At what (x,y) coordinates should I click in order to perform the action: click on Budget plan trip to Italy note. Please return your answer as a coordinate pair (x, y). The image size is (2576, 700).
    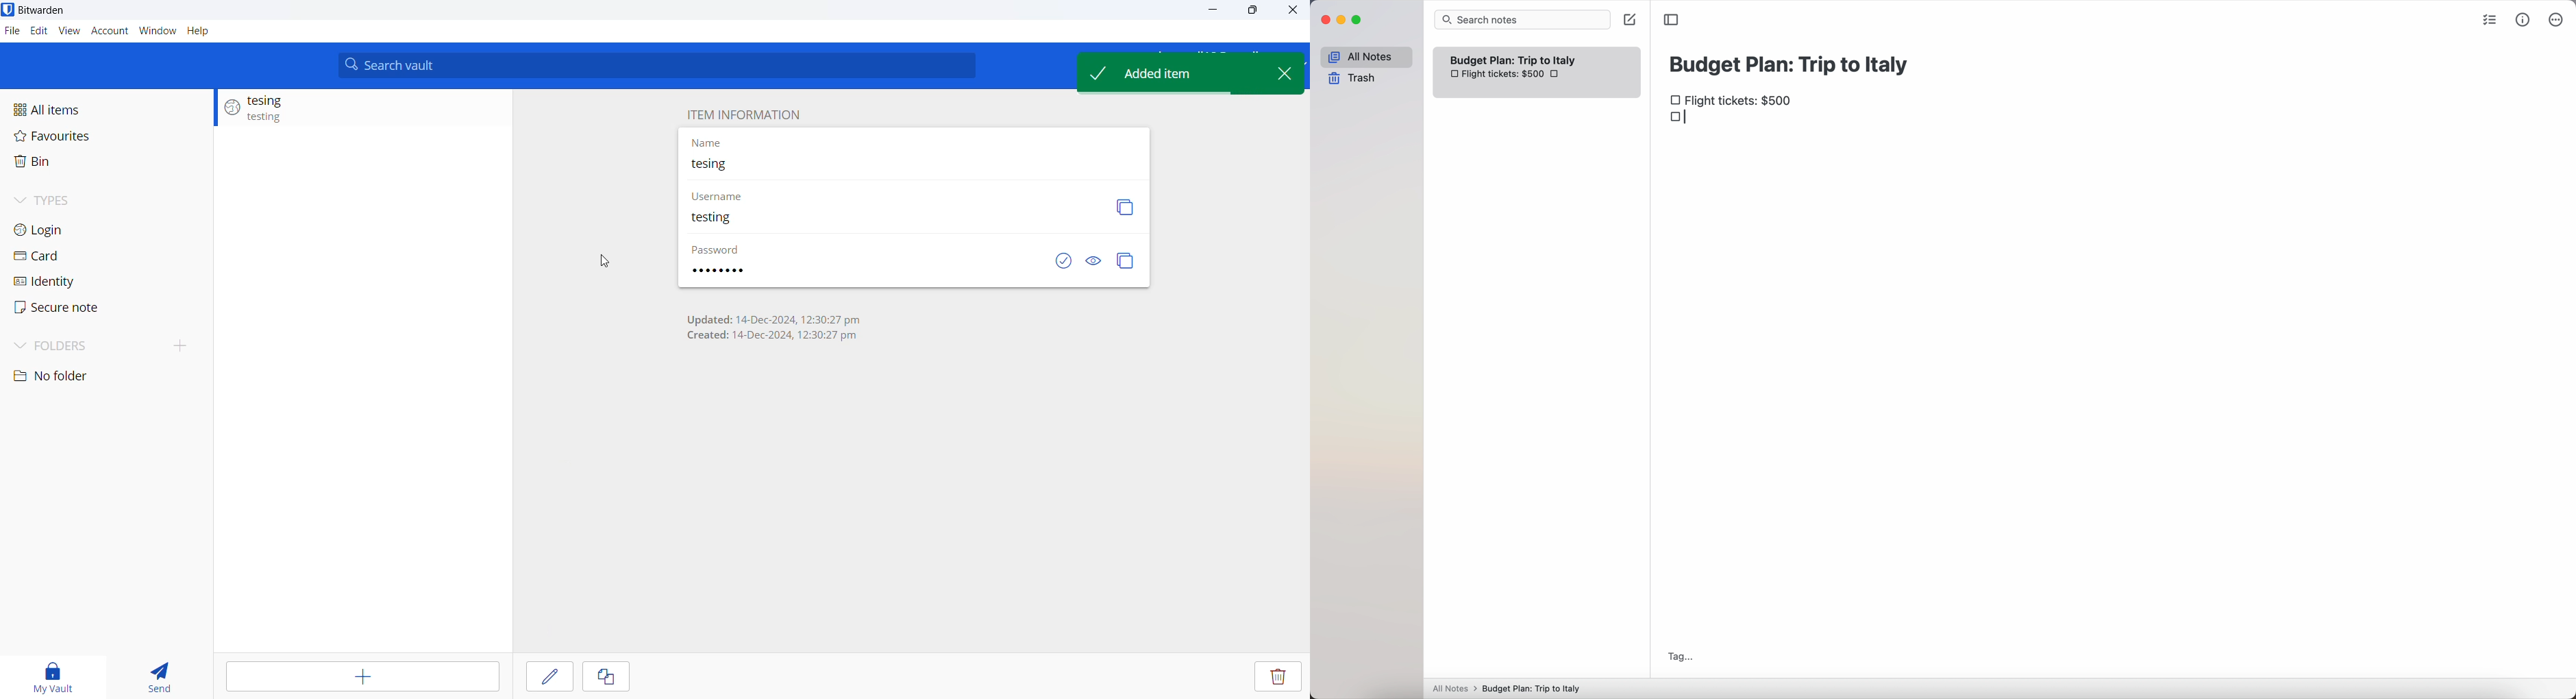
    Looking at the image, I should click on (1514, 60).